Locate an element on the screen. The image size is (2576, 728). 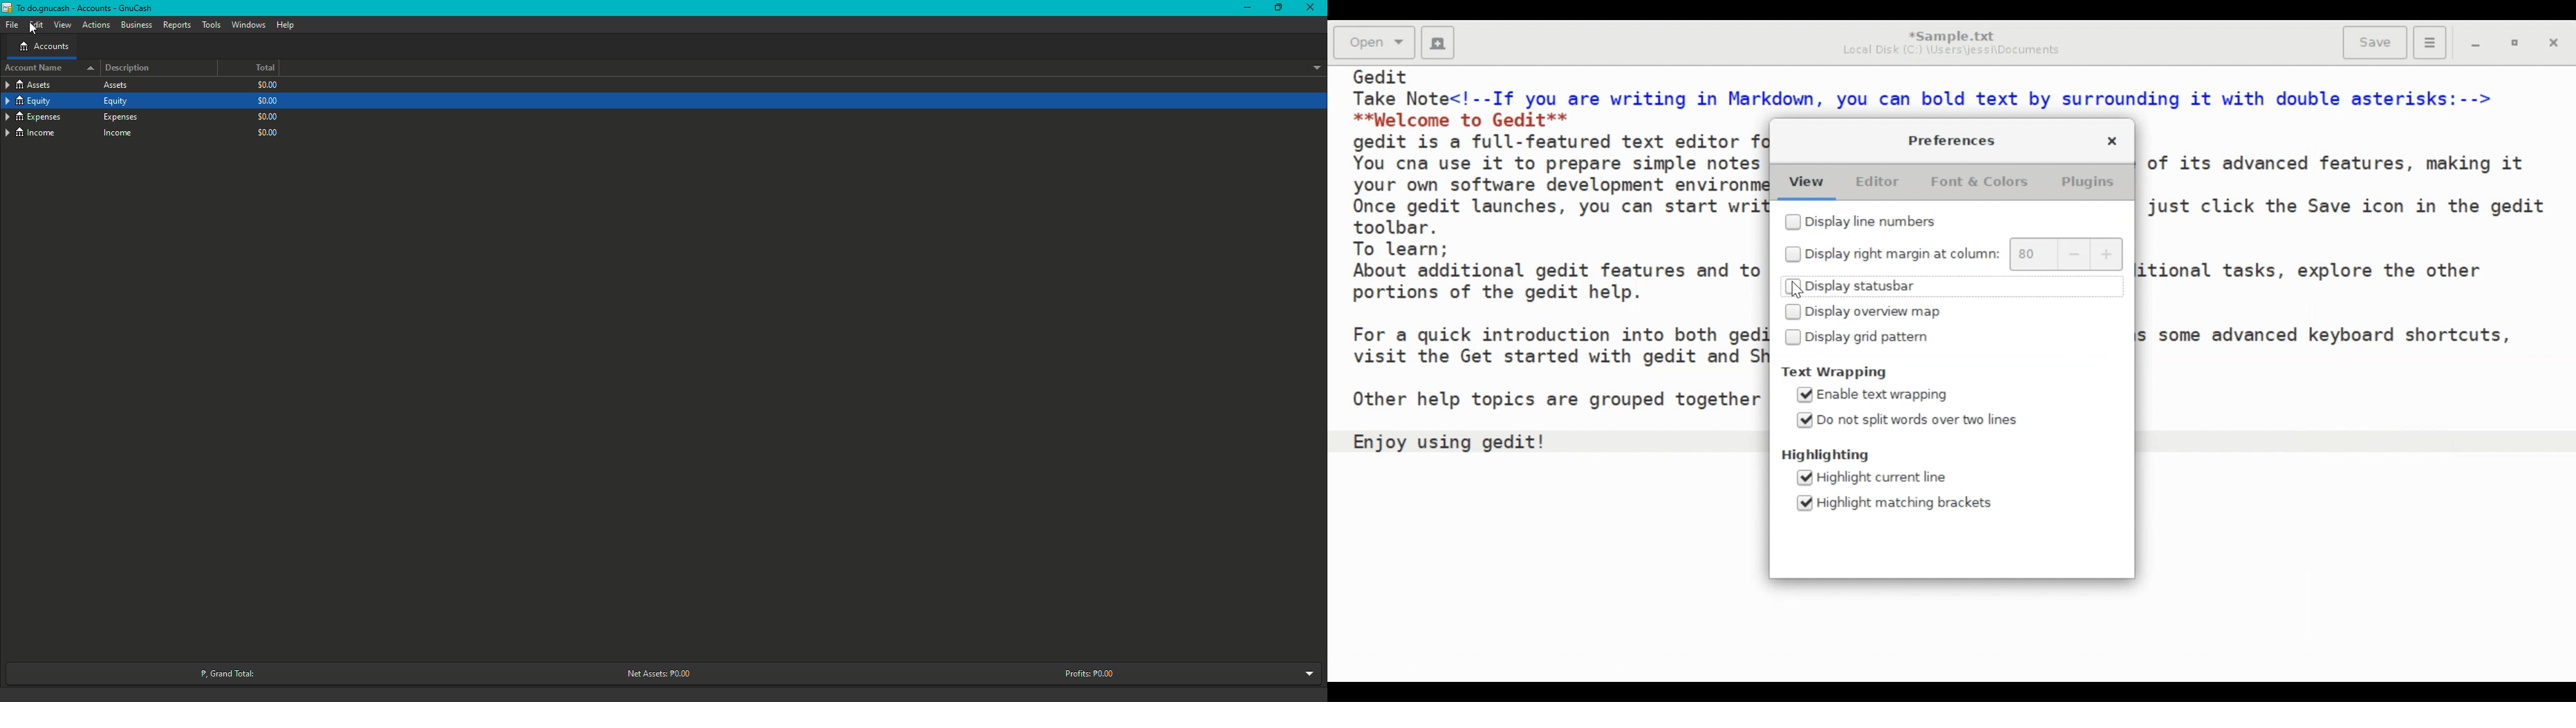
Edit is located at coordinates (35, 24).